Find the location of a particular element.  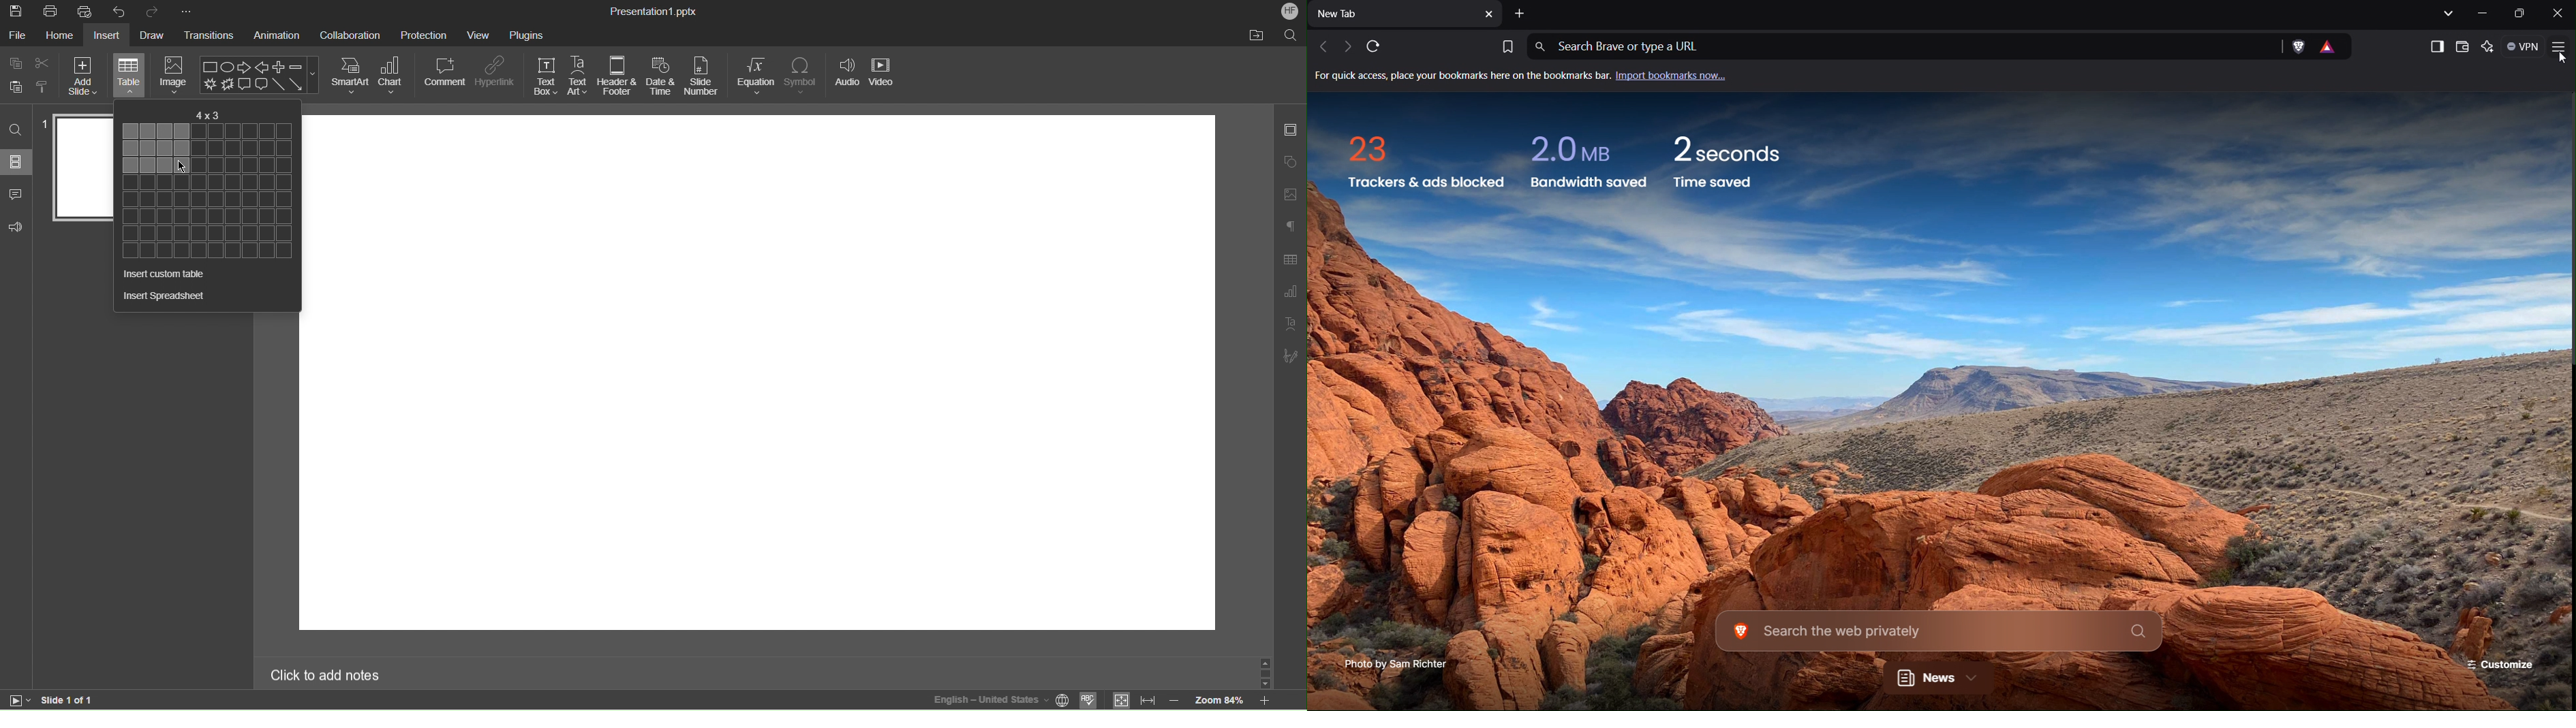

Chart is located at coordinates (393, 75).